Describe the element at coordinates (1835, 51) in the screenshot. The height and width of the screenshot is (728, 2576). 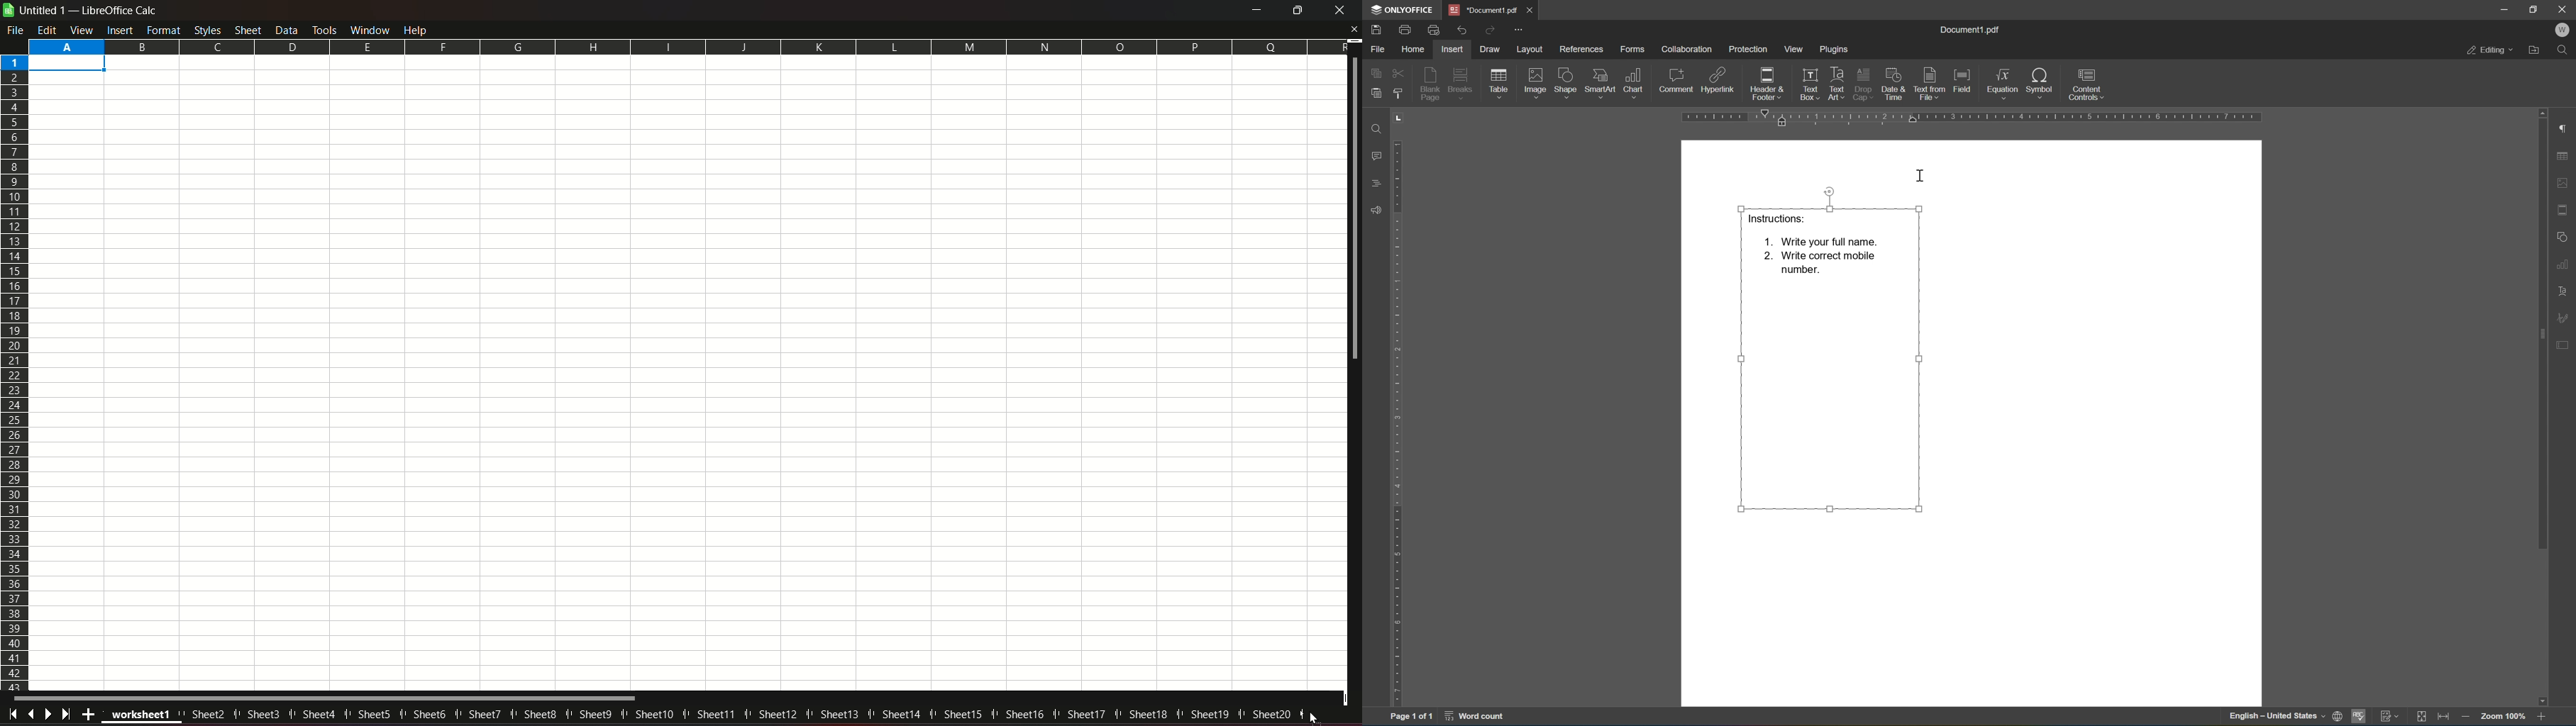
I see `plugins` at that location.